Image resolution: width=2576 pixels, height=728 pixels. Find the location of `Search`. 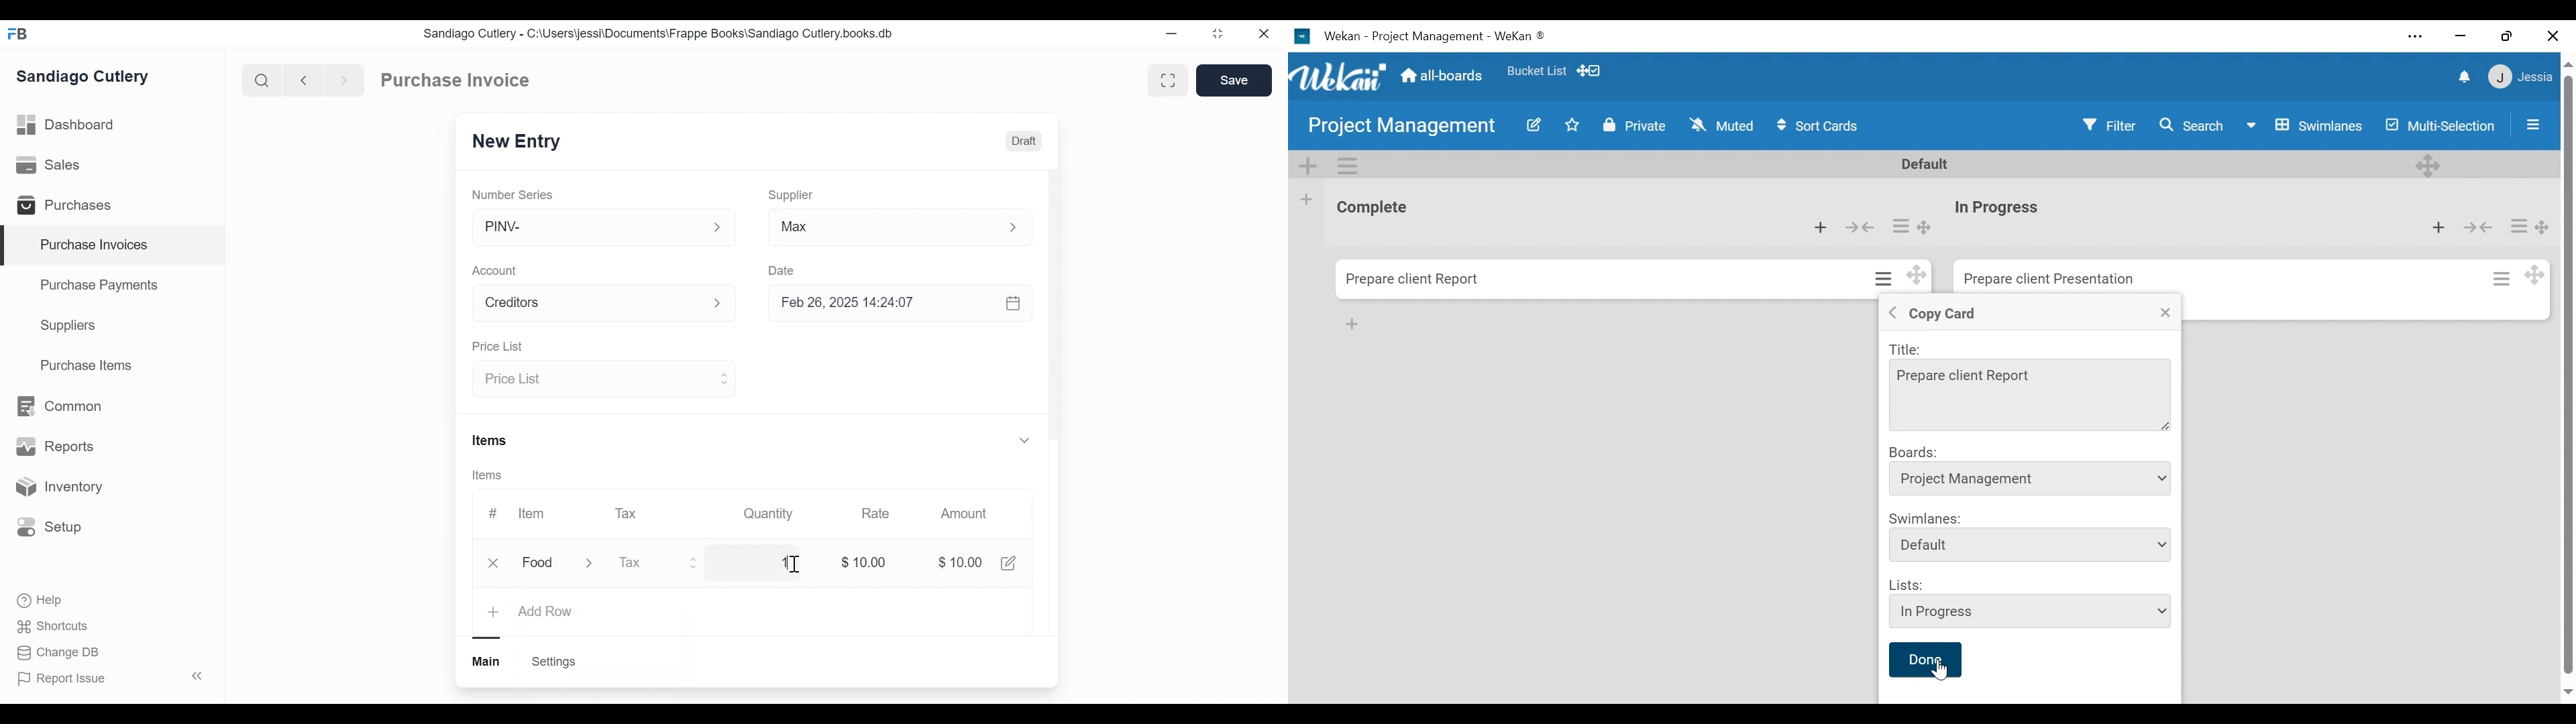

Search is located at coordinates (262, 80).